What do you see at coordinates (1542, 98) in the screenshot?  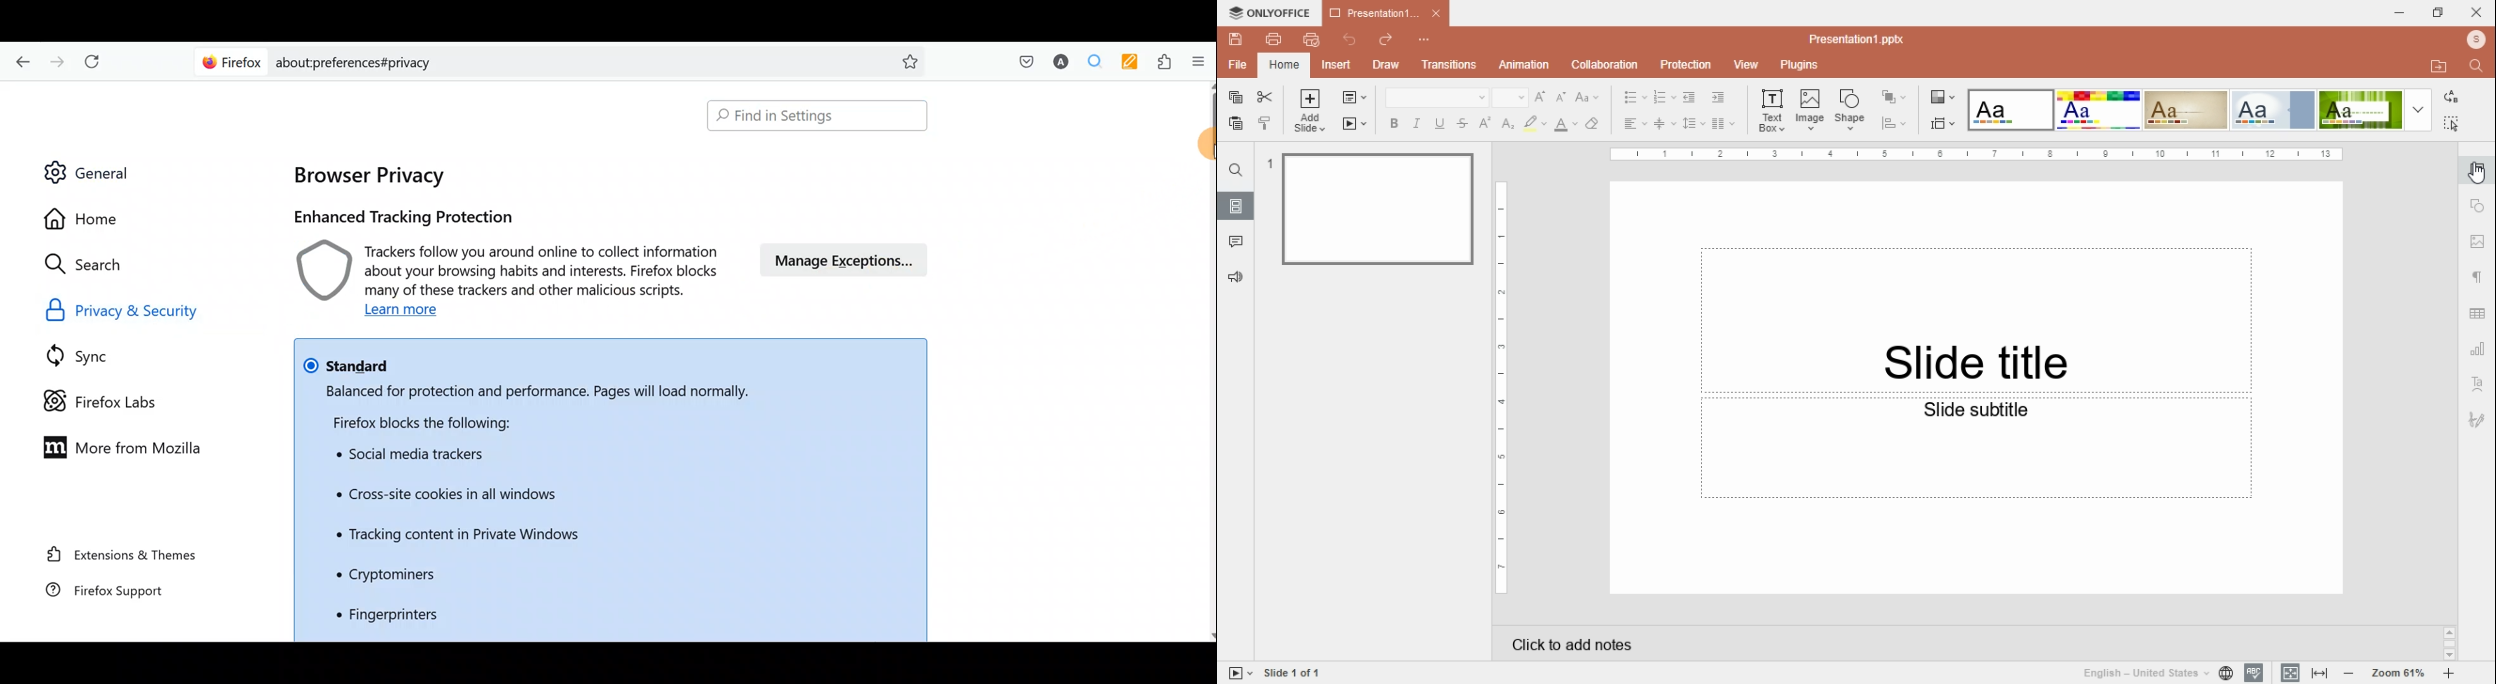 I see `increment font size` at bounding box center [1542, 98].